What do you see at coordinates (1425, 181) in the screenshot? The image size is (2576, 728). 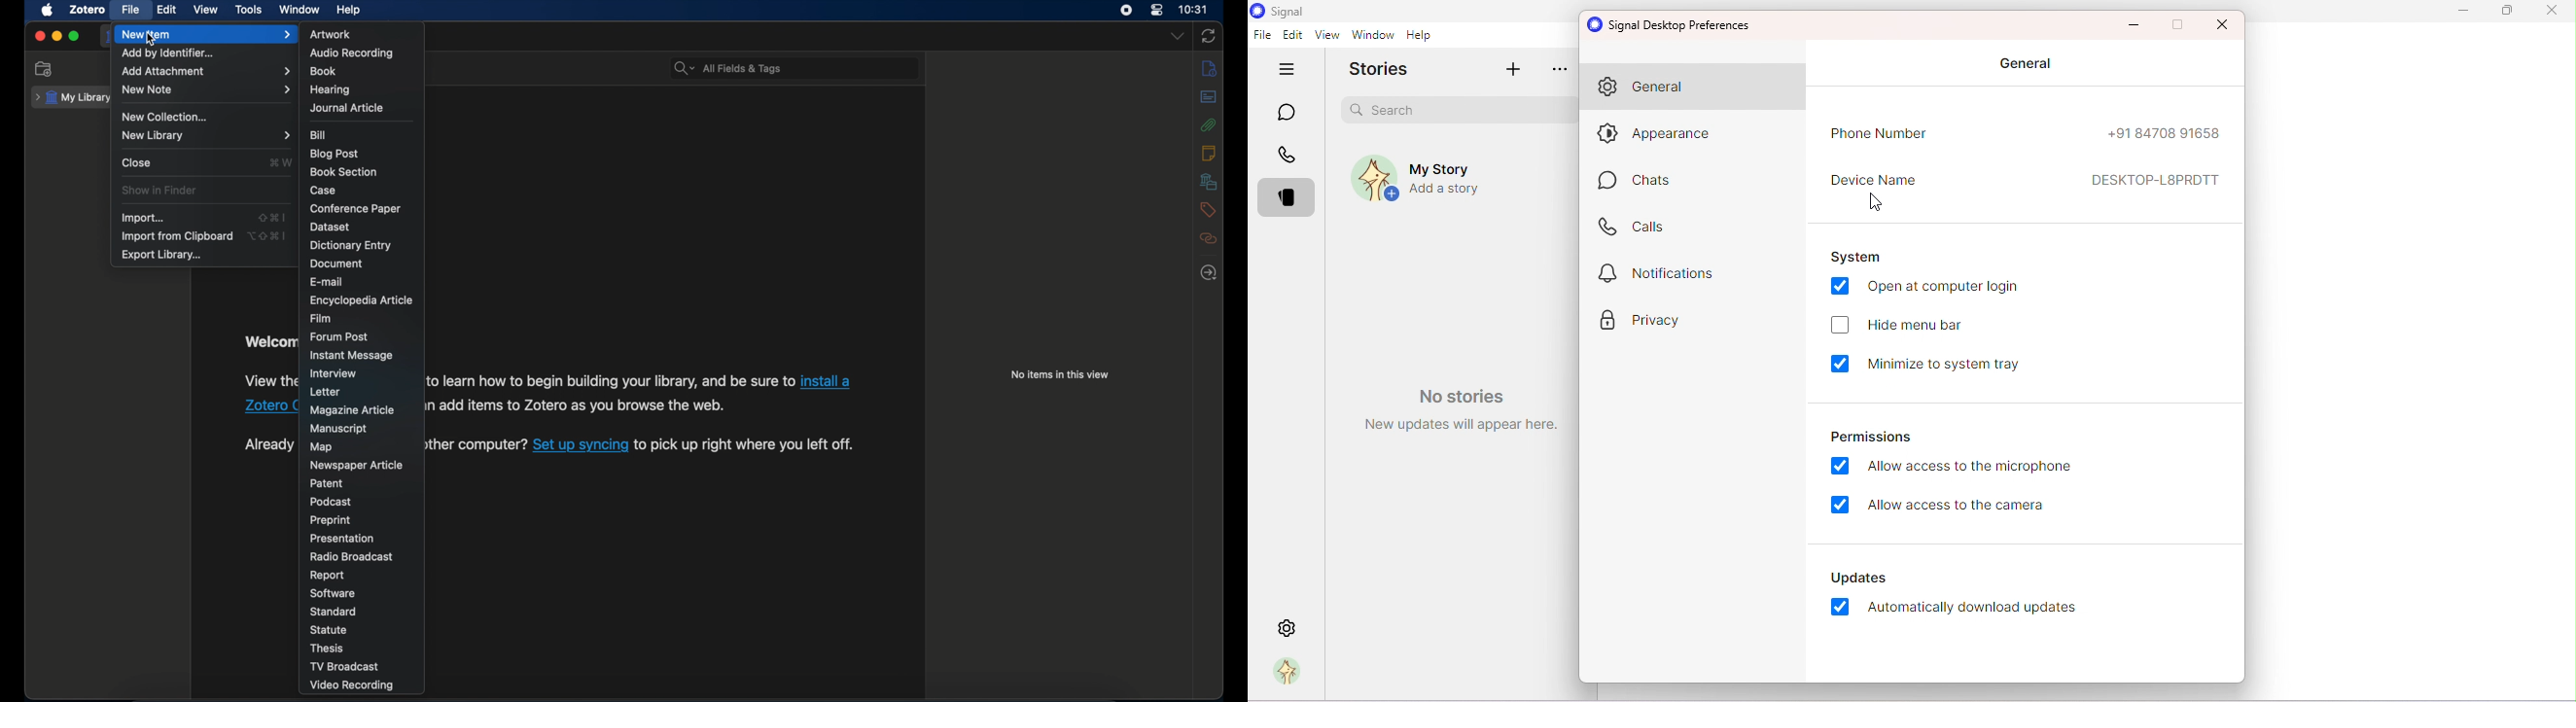 I see `My story` at bounding box center [1425, 181].